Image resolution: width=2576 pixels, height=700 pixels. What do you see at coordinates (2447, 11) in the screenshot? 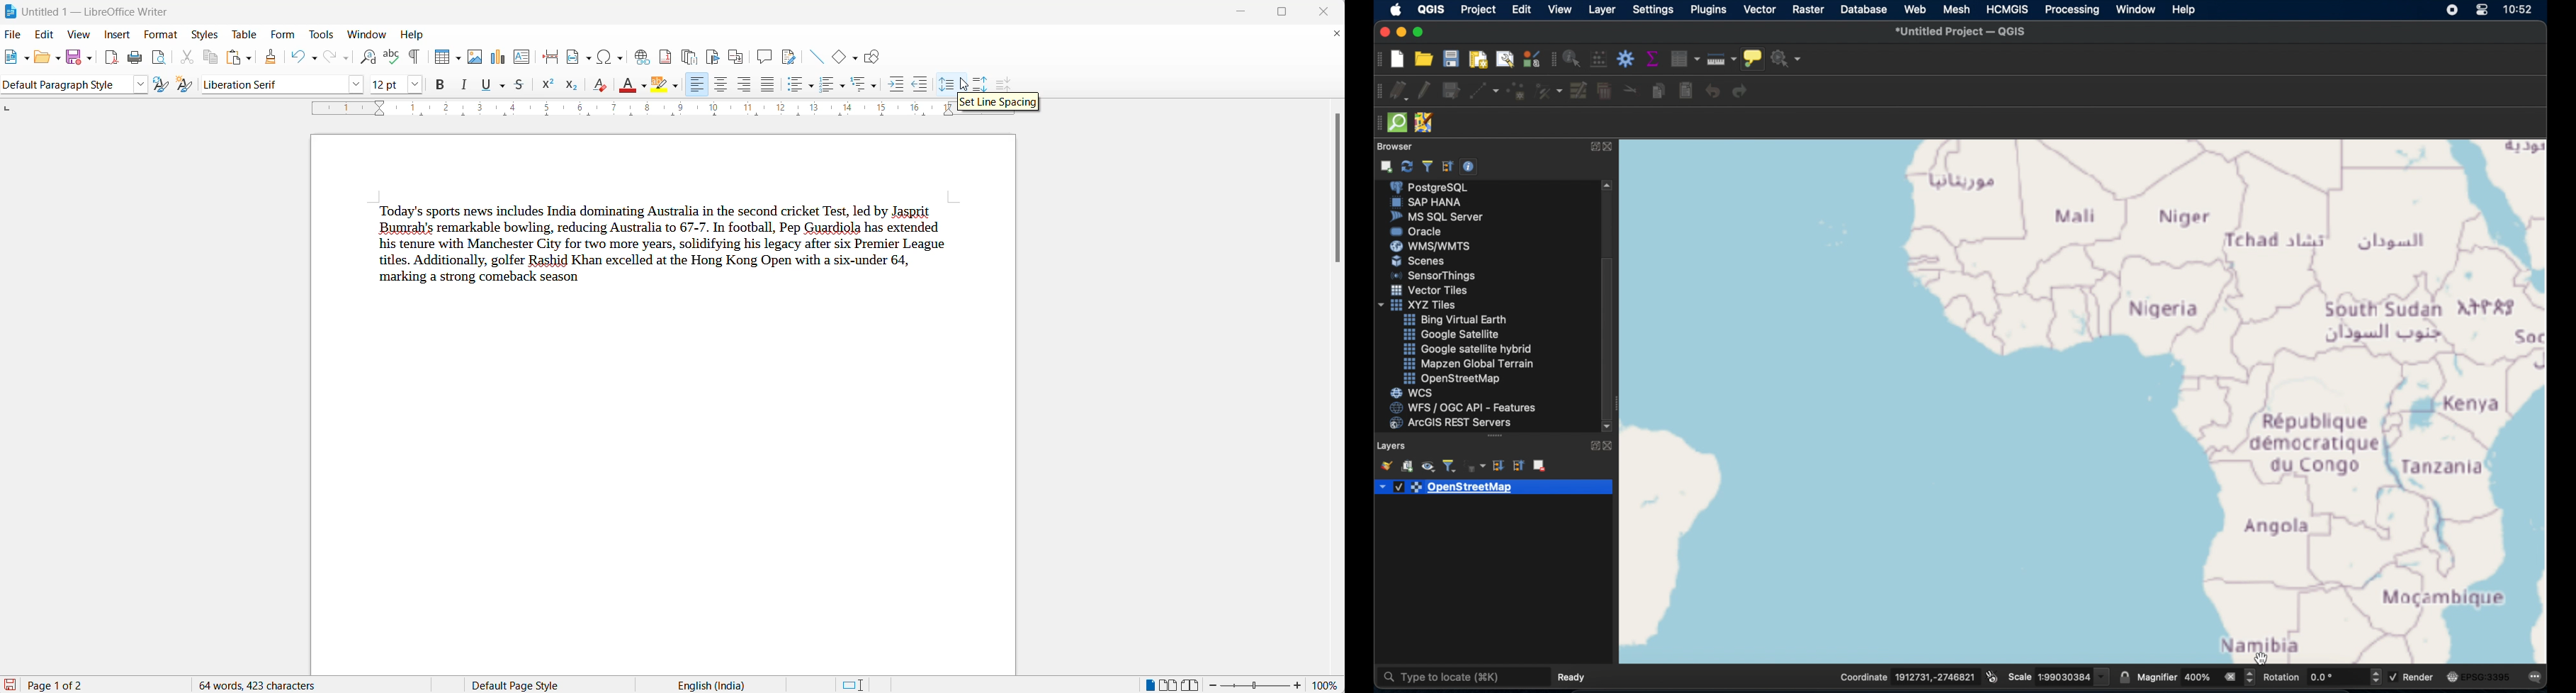
I see `screen recorder` at bounding box center [2447, 11].